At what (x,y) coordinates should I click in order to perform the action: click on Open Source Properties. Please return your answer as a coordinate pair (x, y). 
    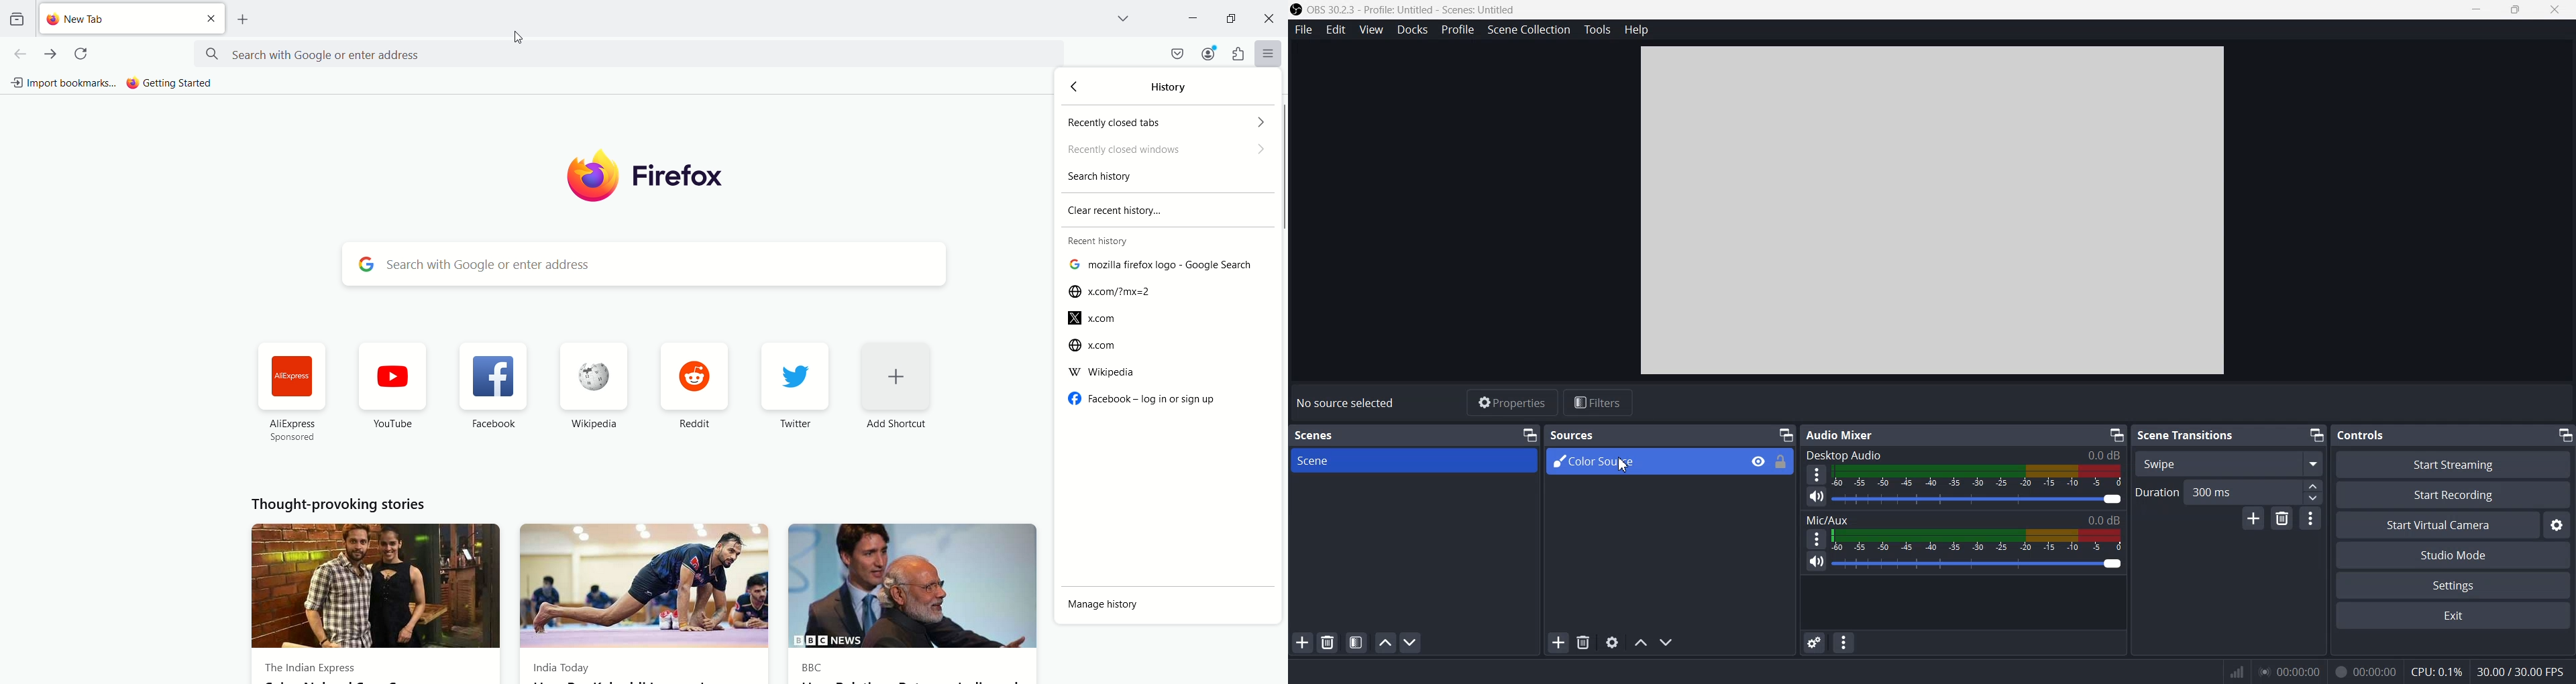
    Looking at the image, I should click on (1612, 642).